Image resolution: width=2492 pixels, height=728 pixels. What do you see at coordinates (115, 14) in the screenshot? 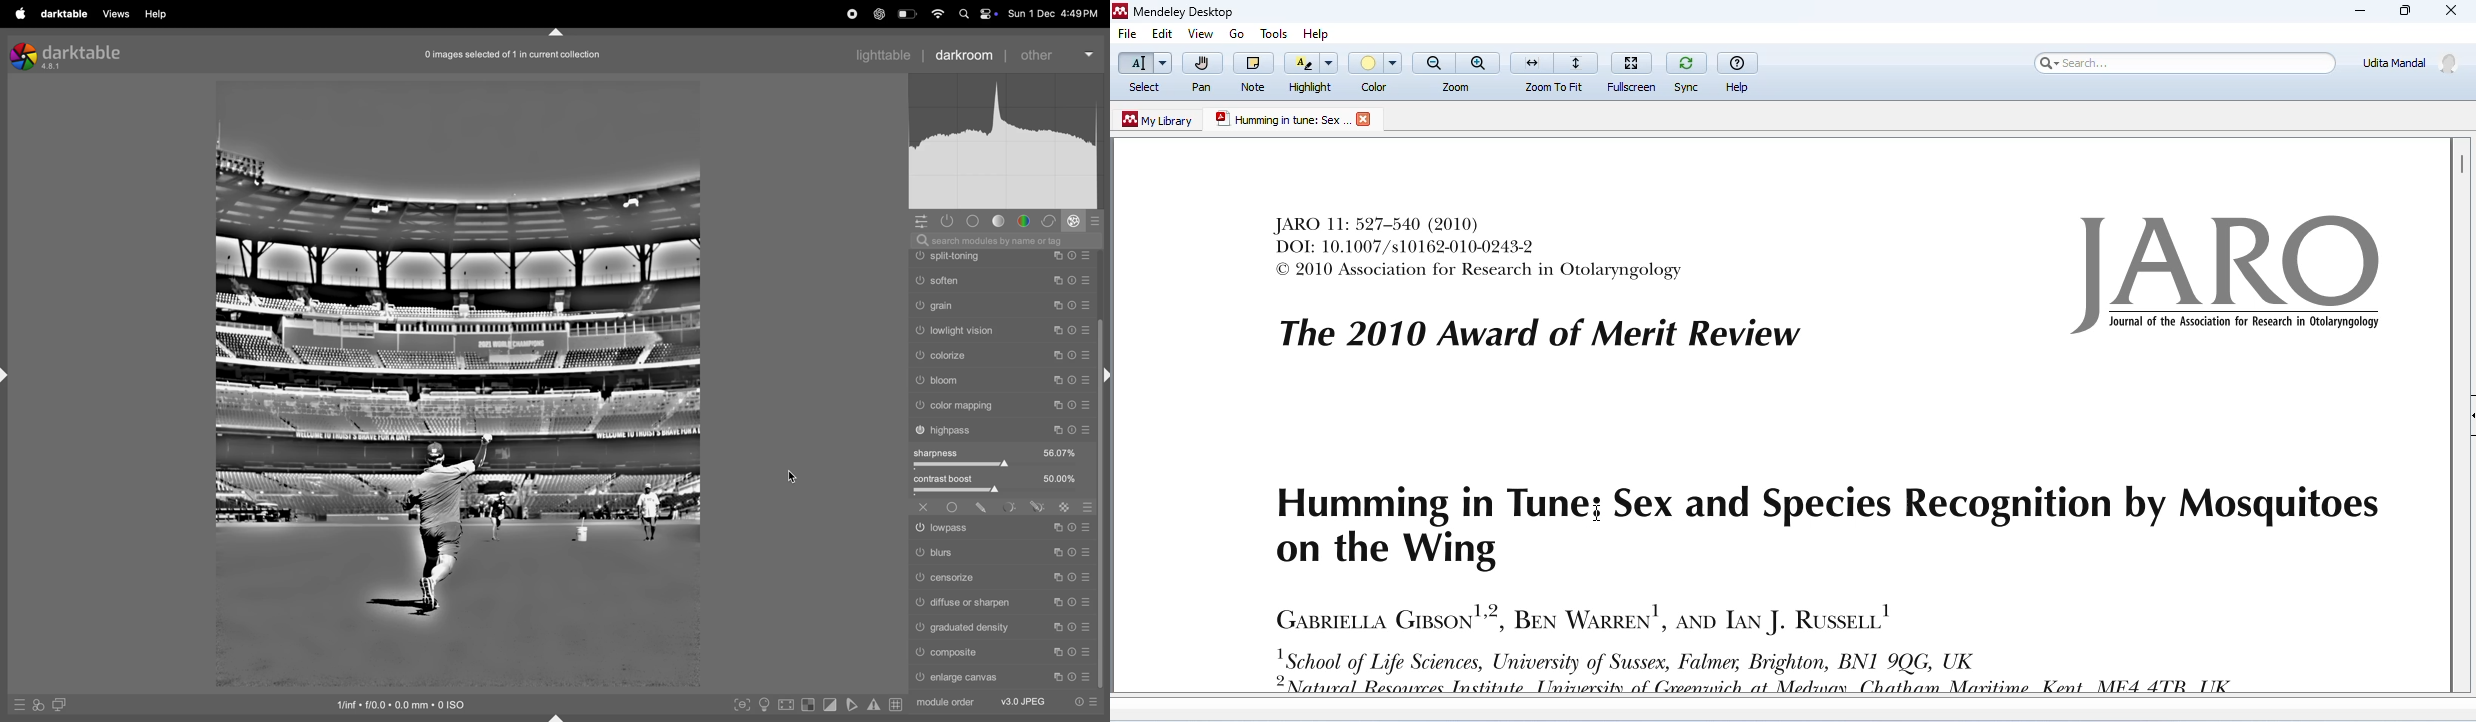
I see `views` at bounding box center [115, 14].